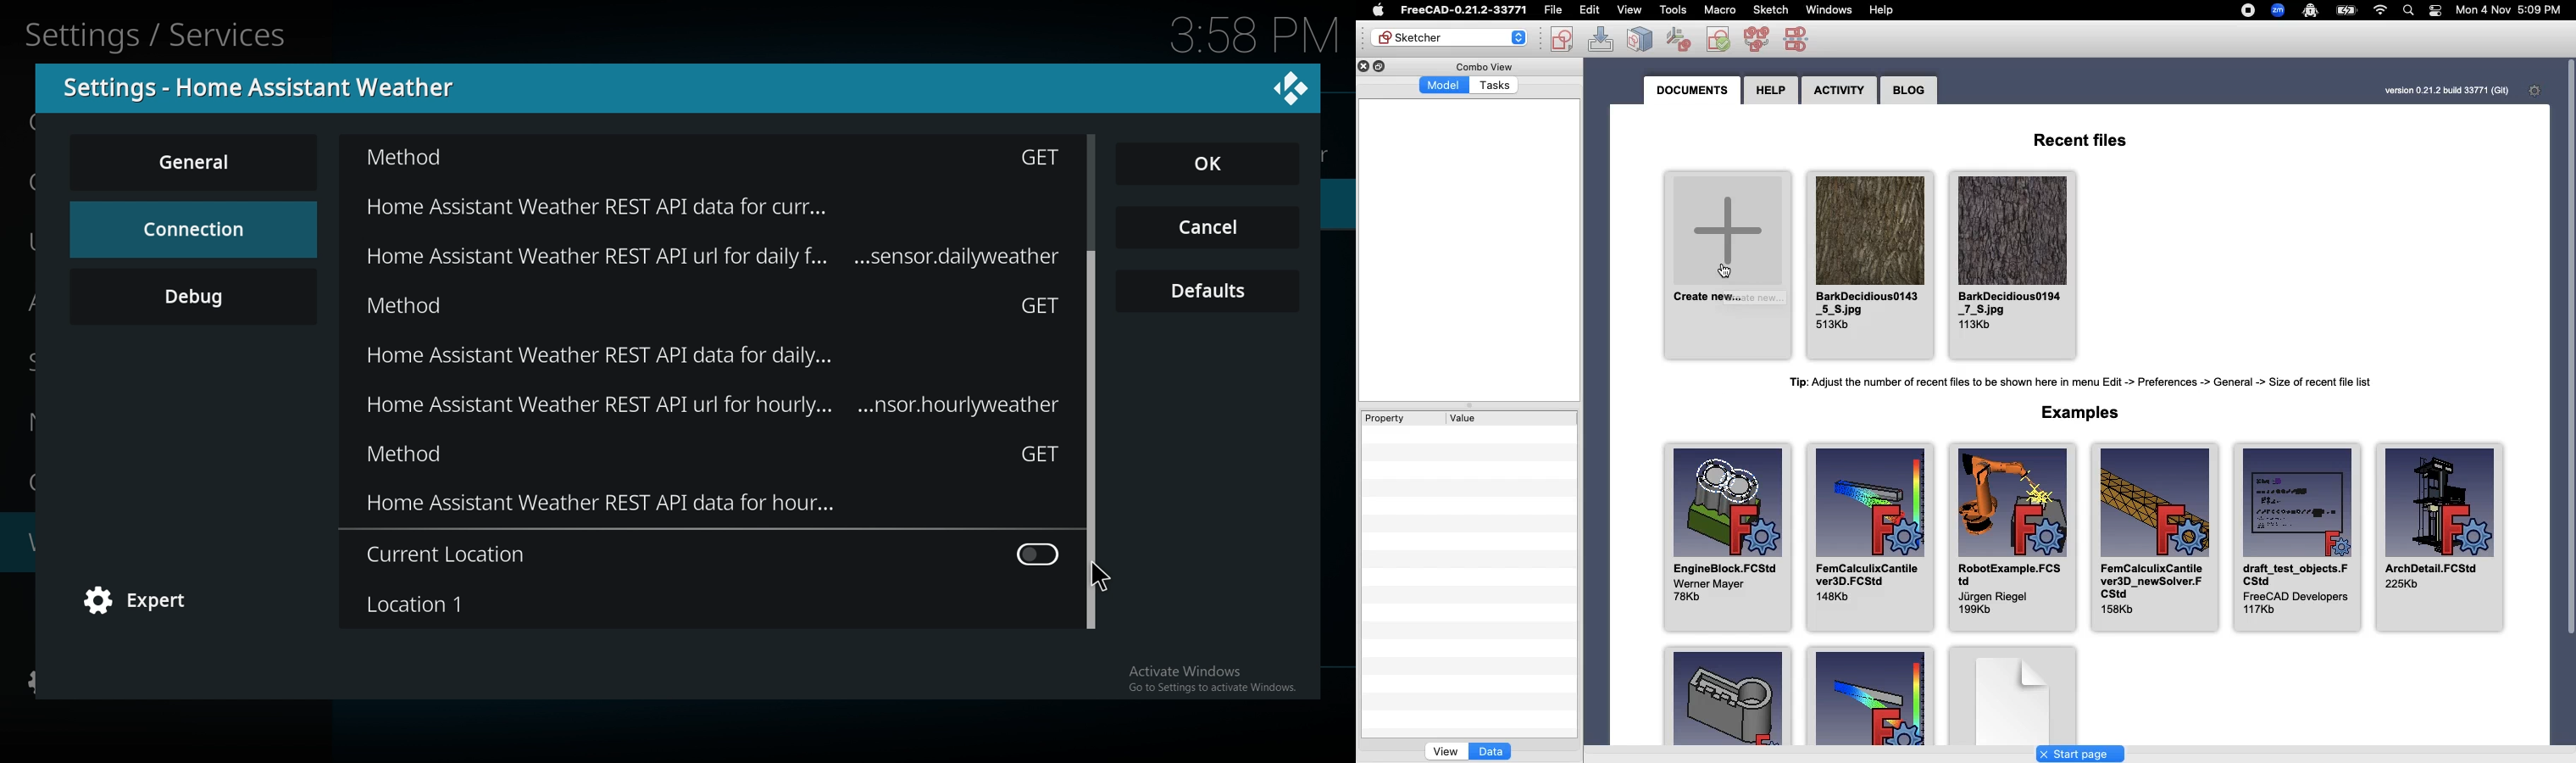 This screenshot has height=784, width=2576. Describe the element at coordinates (1552, 8) in the screenshot. I see `File` at that location.